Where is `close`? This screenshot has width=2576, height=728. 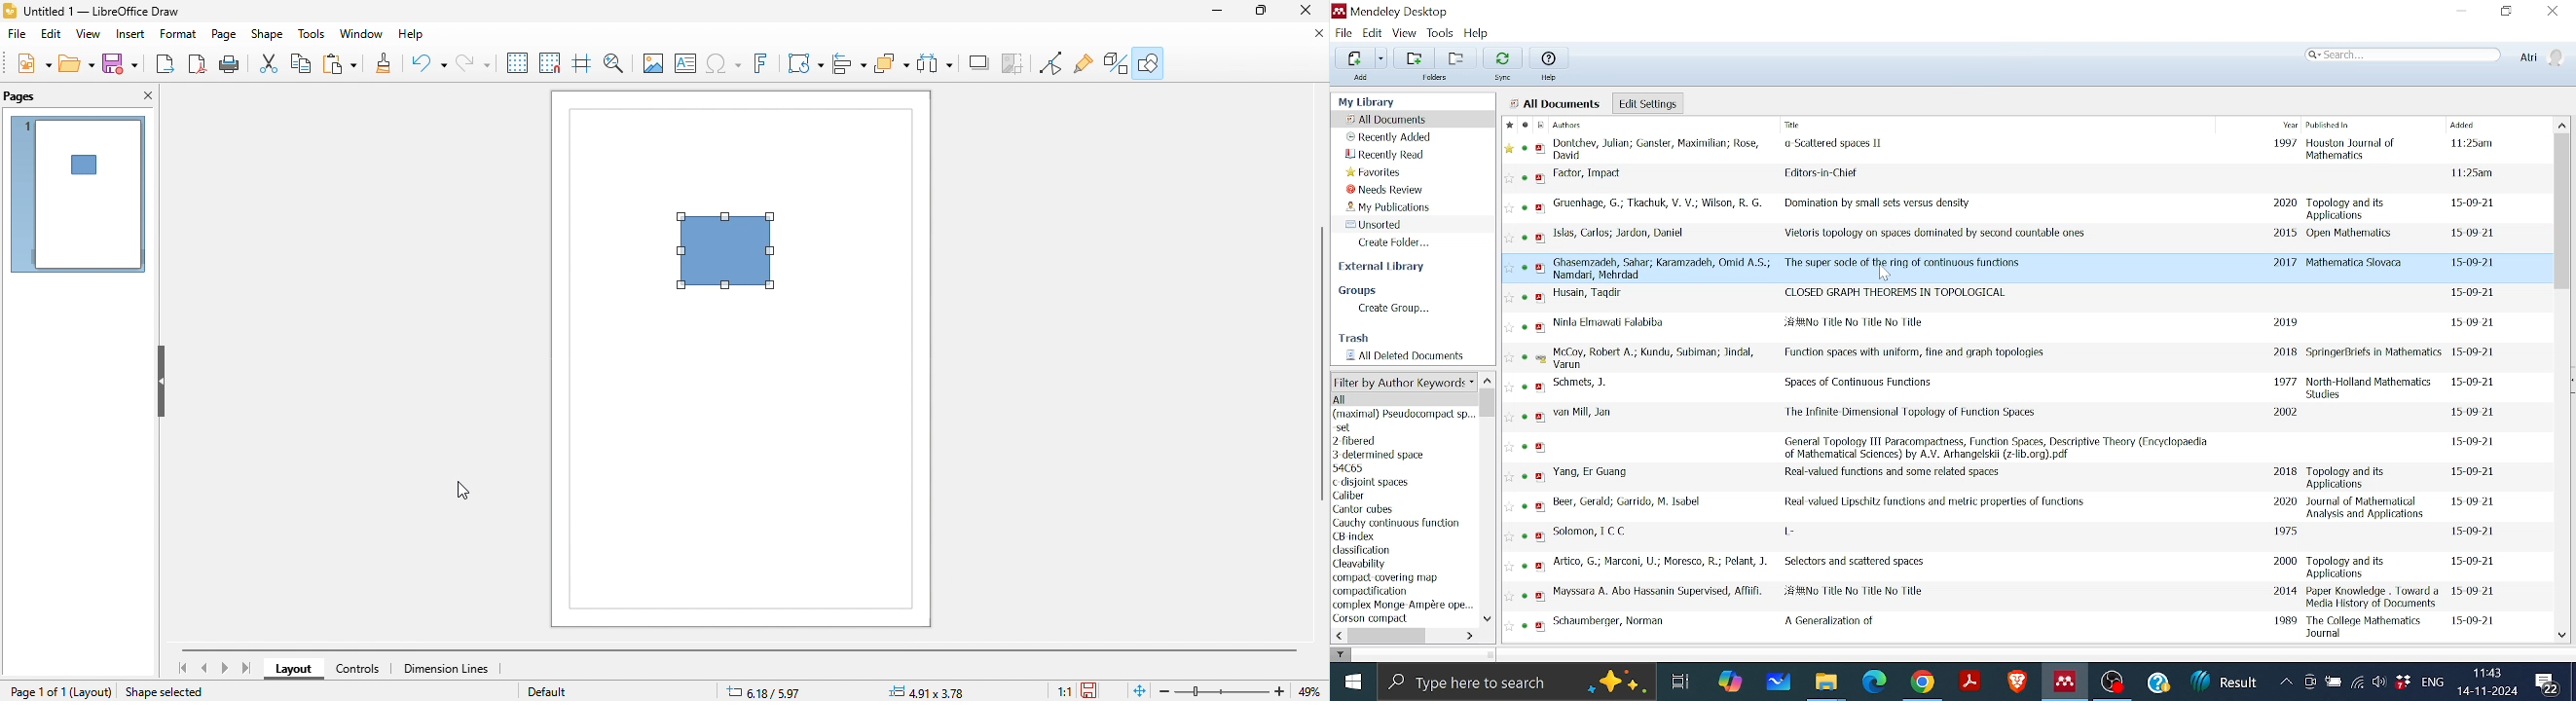
close is located at coordinates (1305, 10).